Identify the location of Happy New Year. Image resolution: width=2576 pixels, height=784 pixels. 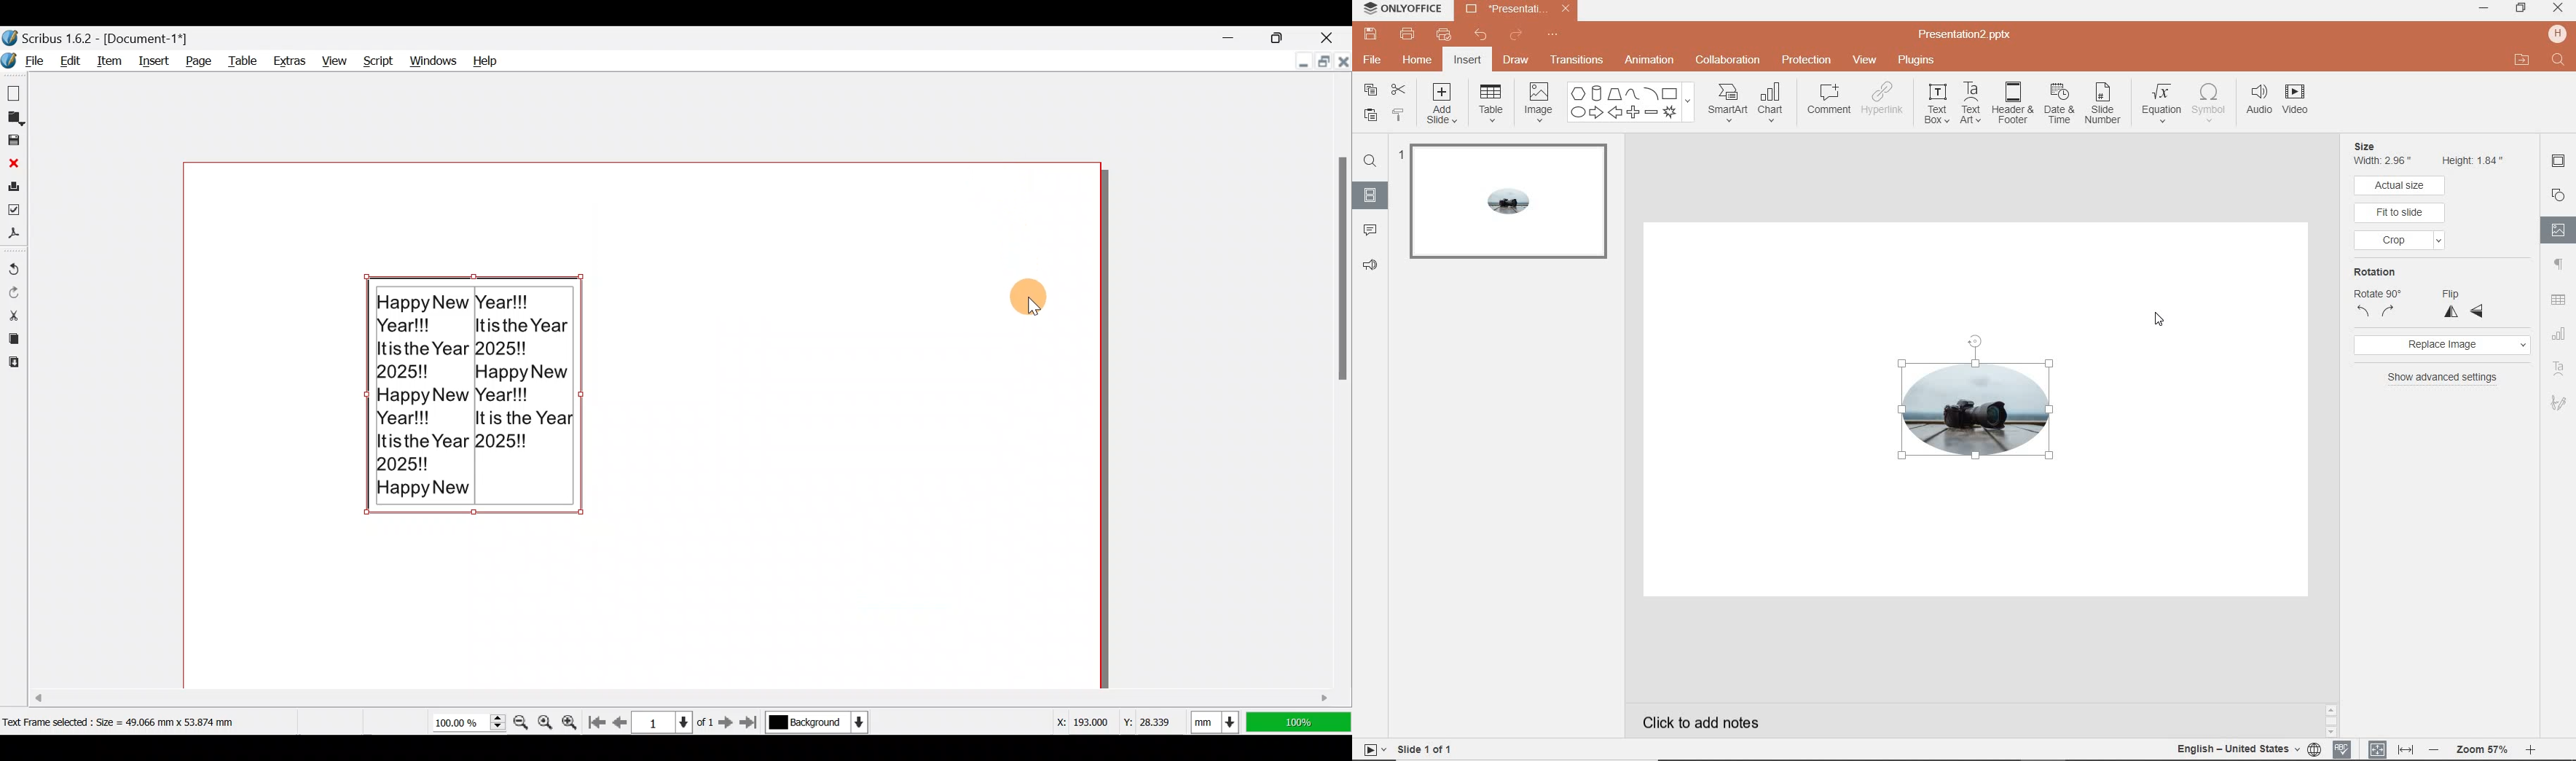
(482, 403).